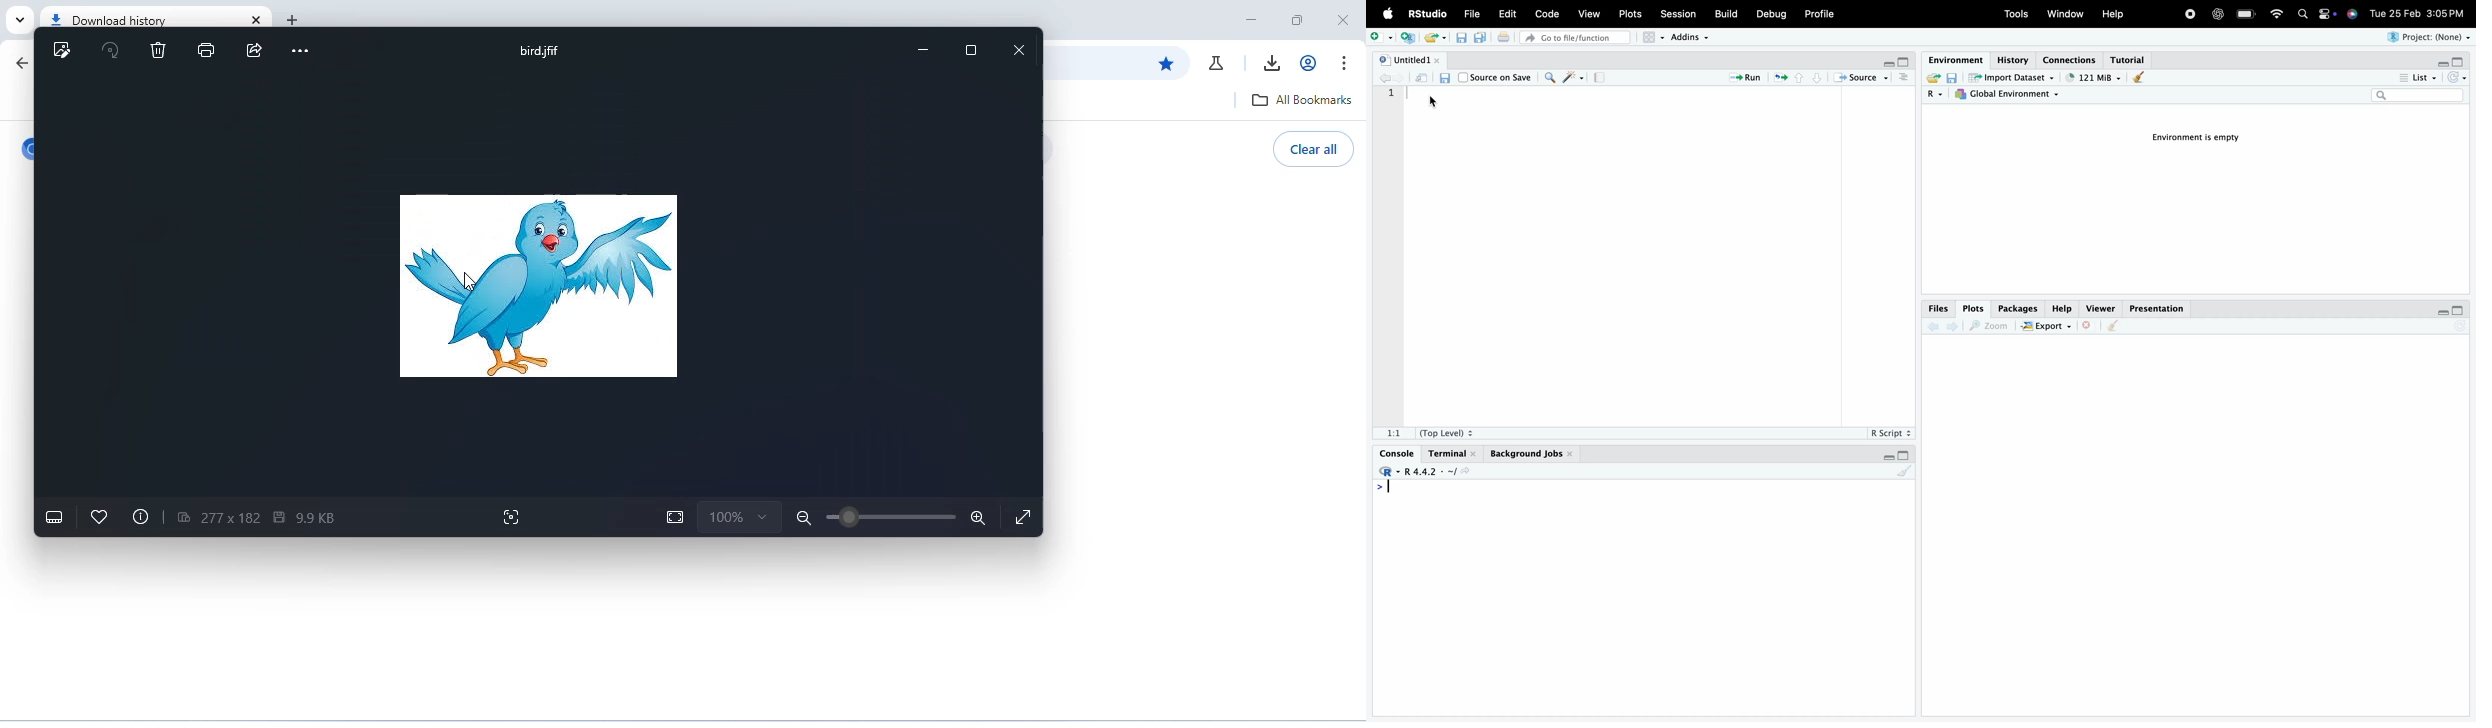  What do you see at coordinates (1904, 77) in the screenshot?
I see `Show document outline (Ctrl + Shift + O)` at bounding box center [1904, 77].